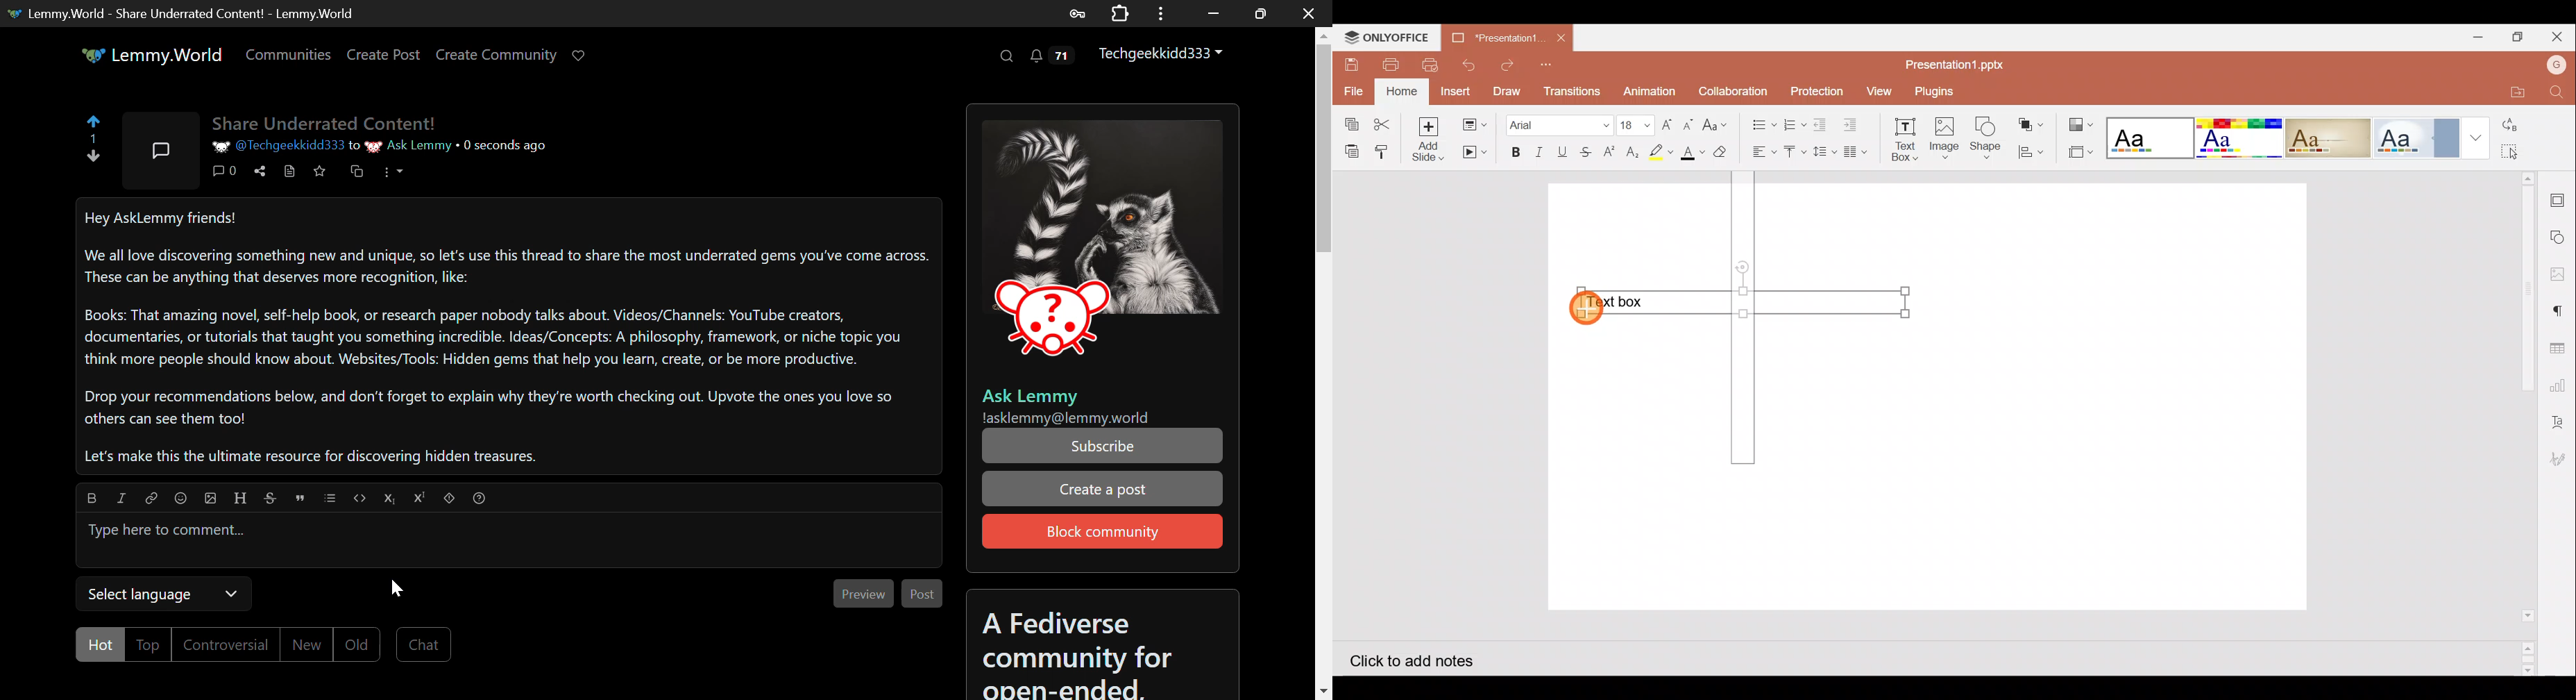 The width and height of the screenshot is (2576, 700). What do you see at coordinates (1658, 152) in the screenshot?
I see `Highlight color` at bounding box center [1658, 152].